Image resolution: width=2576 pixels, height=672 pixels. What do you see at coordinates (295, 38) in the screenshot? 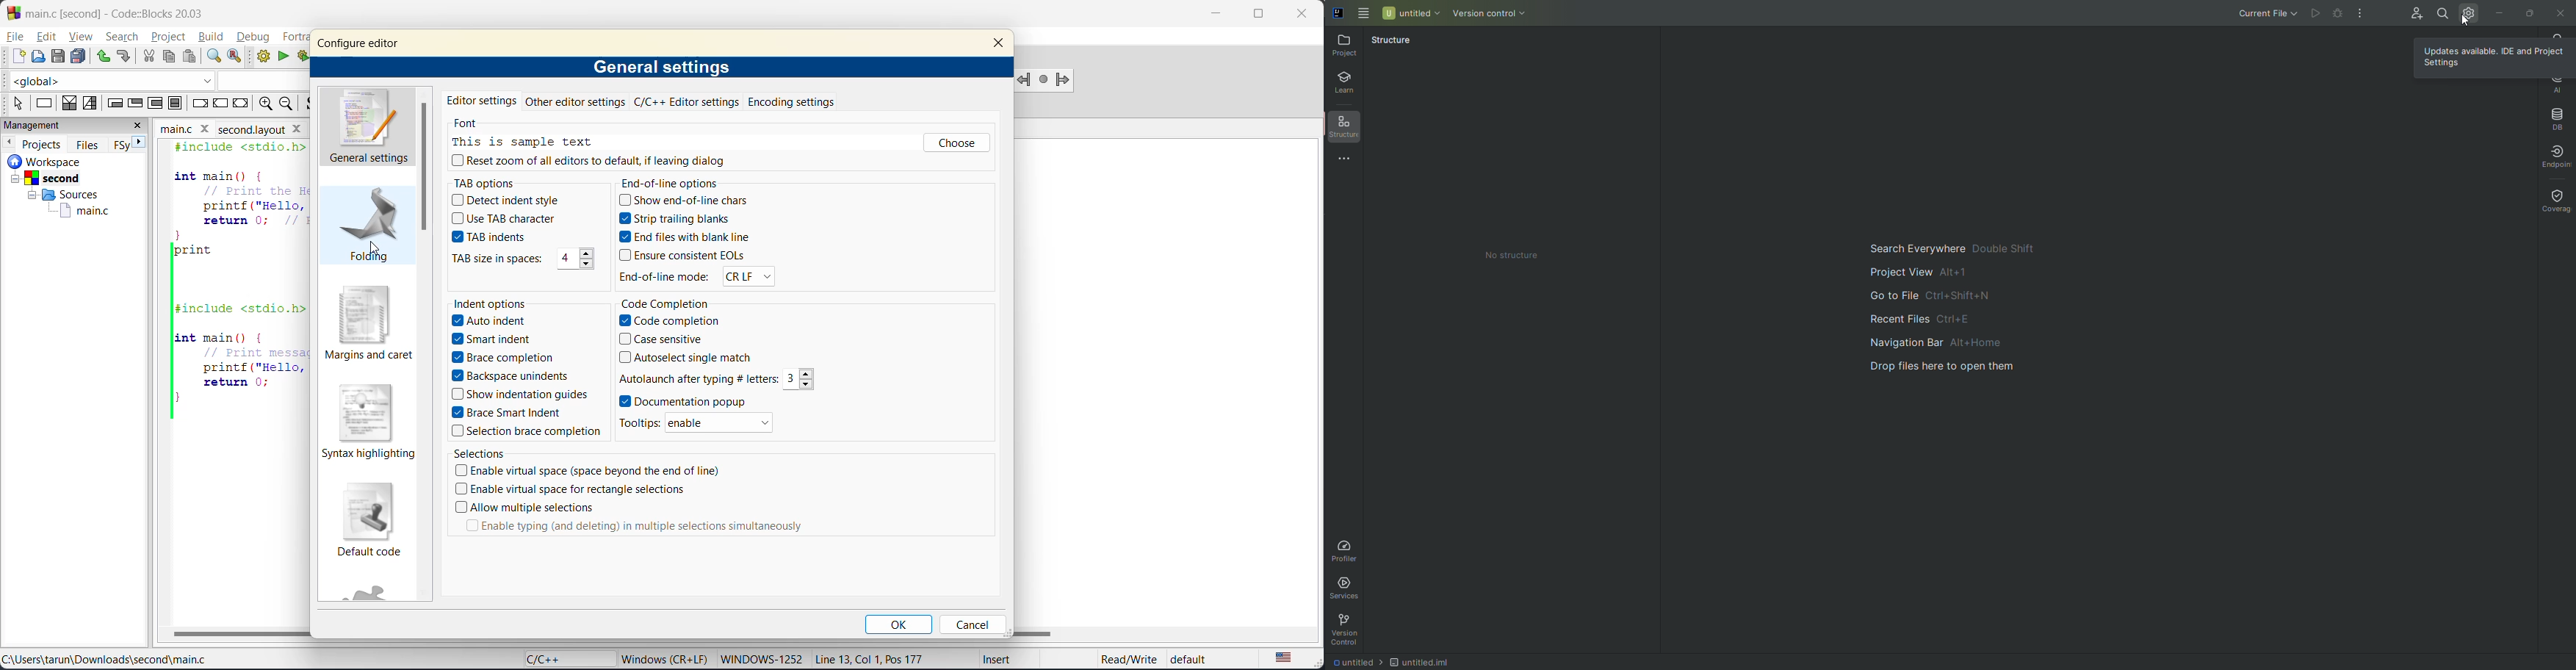
I see `fortran` at bounding box center [295, 38].